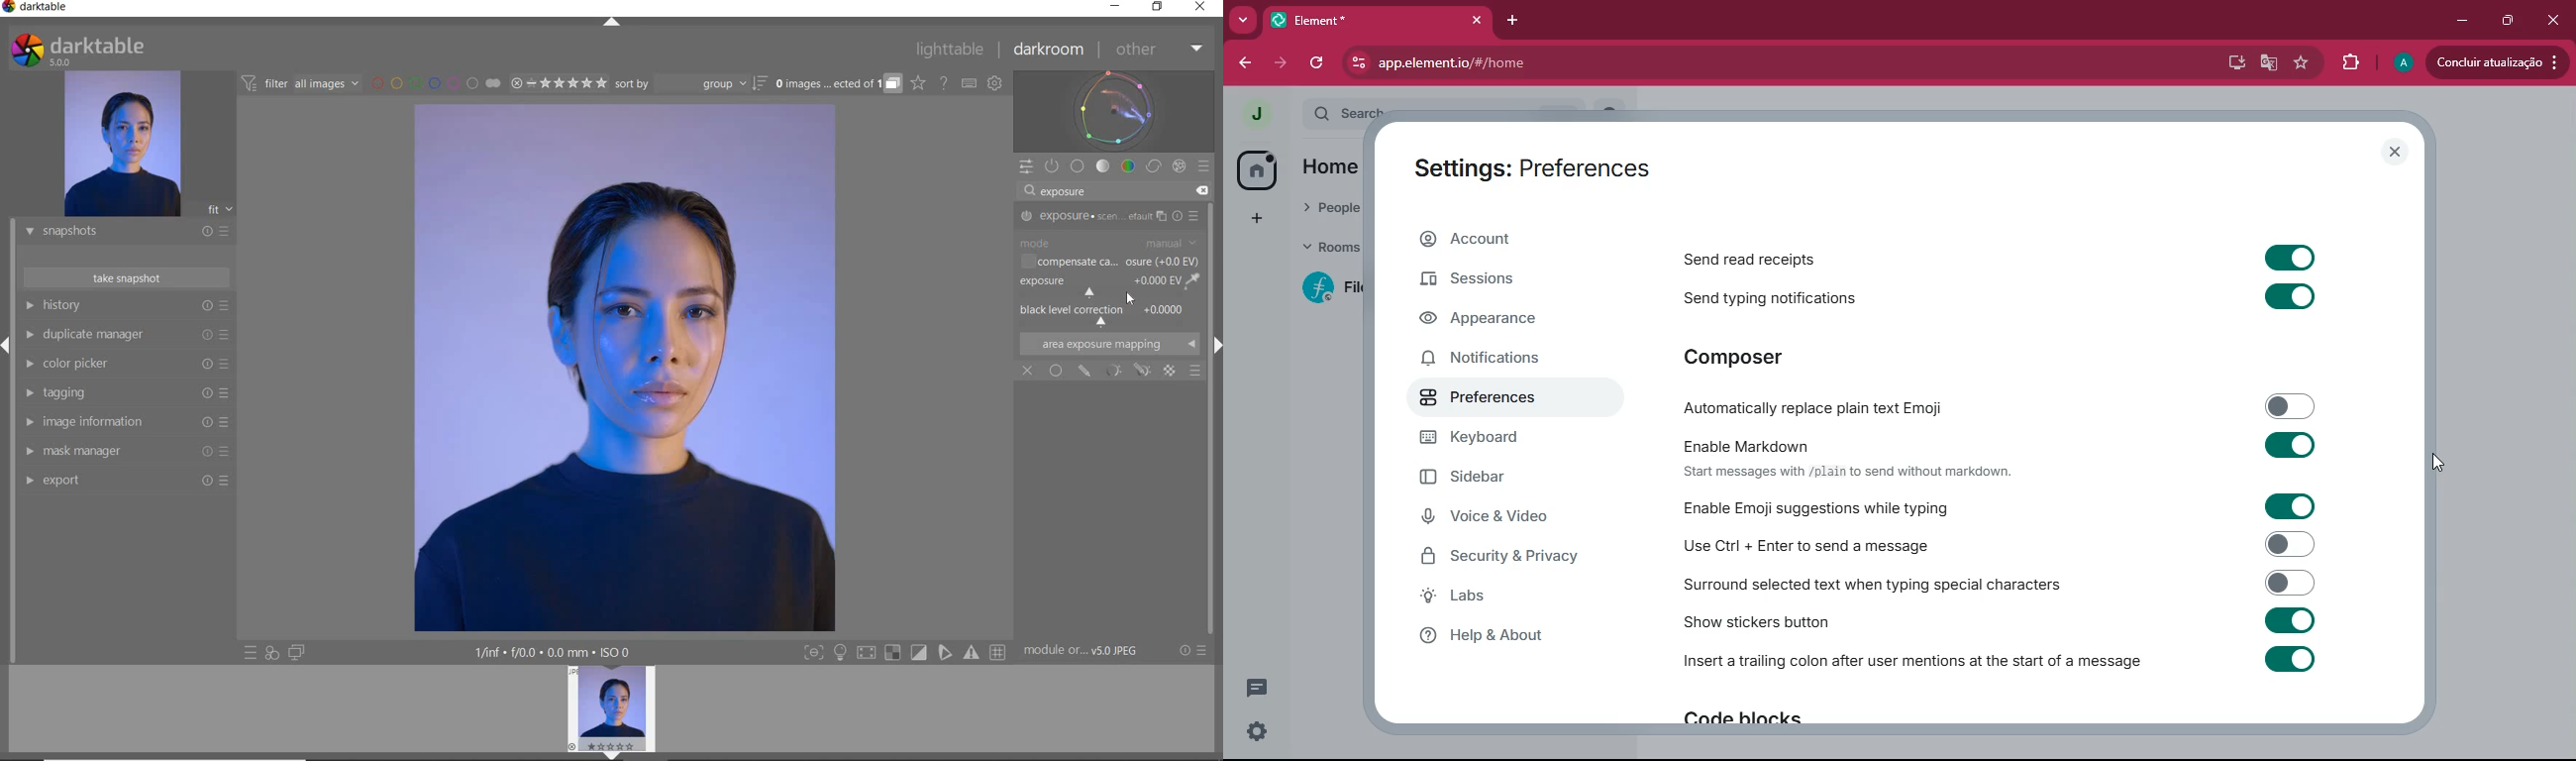 The height and width of the screenshot is (784, 2576). Describe the element at coordinates (814, 654) in the screenshot. I see `Button` at that location.